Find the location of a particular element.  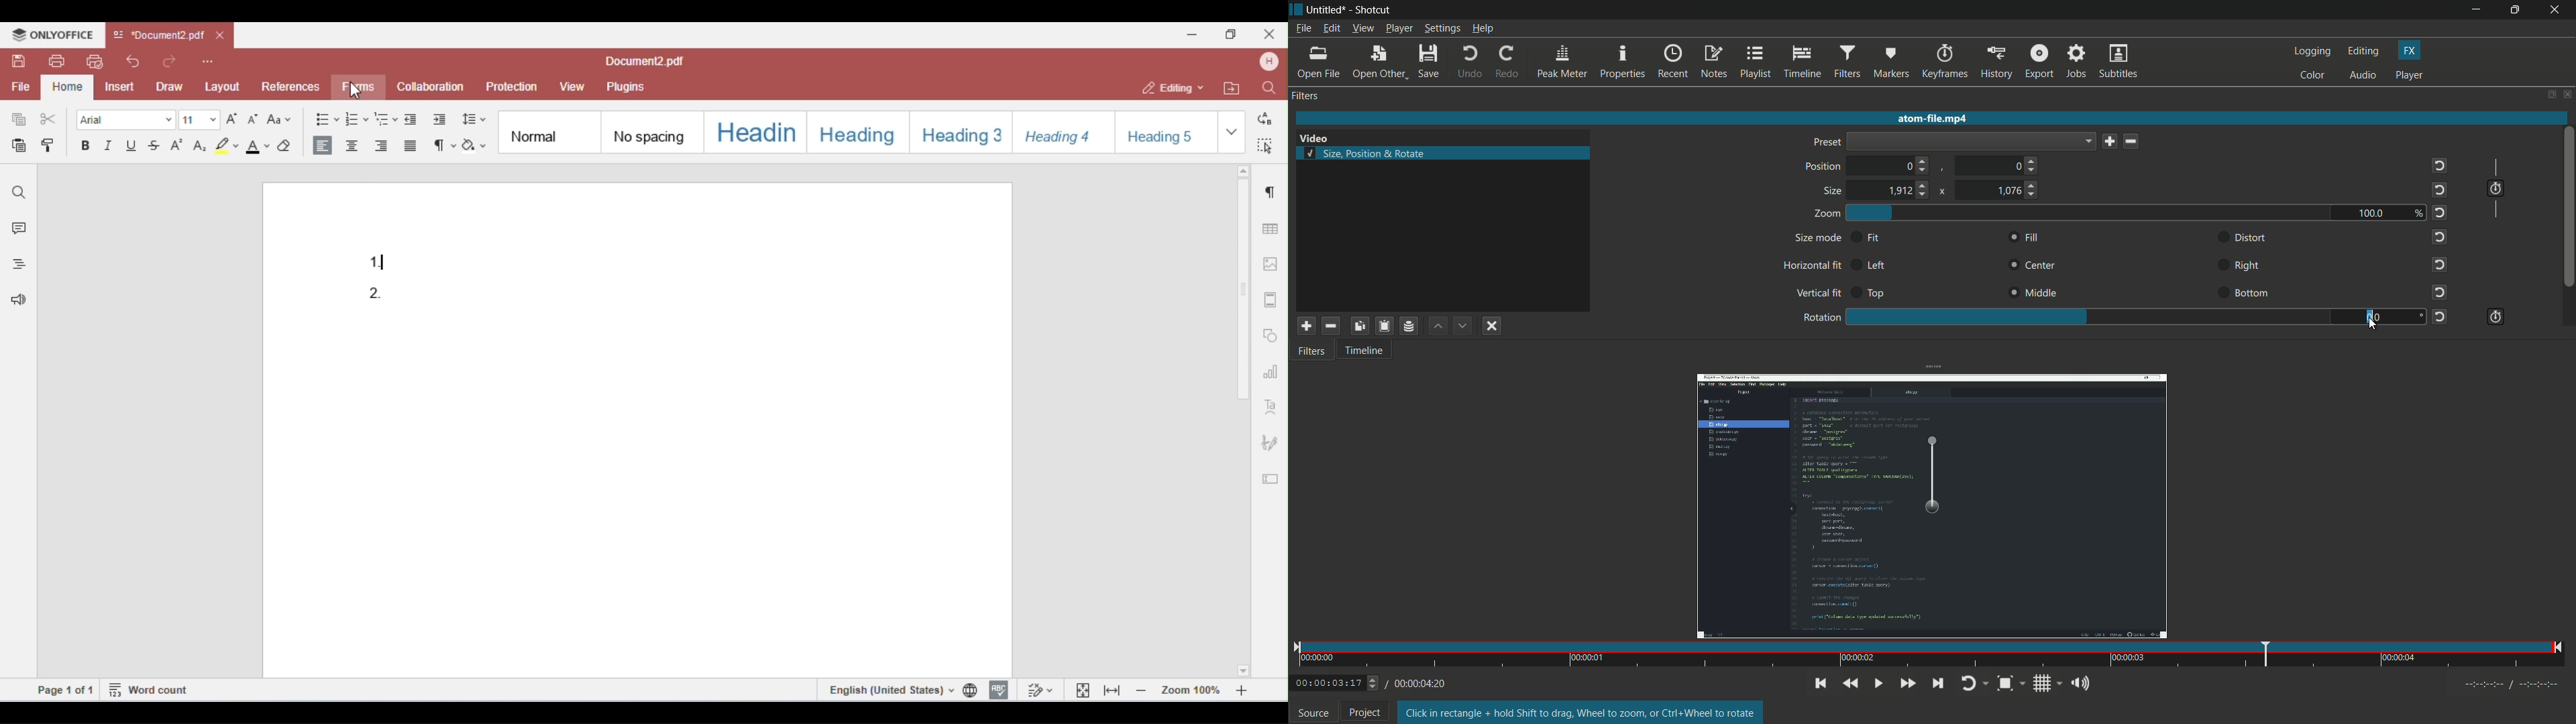

editing is located at coordinates (2365, 52).